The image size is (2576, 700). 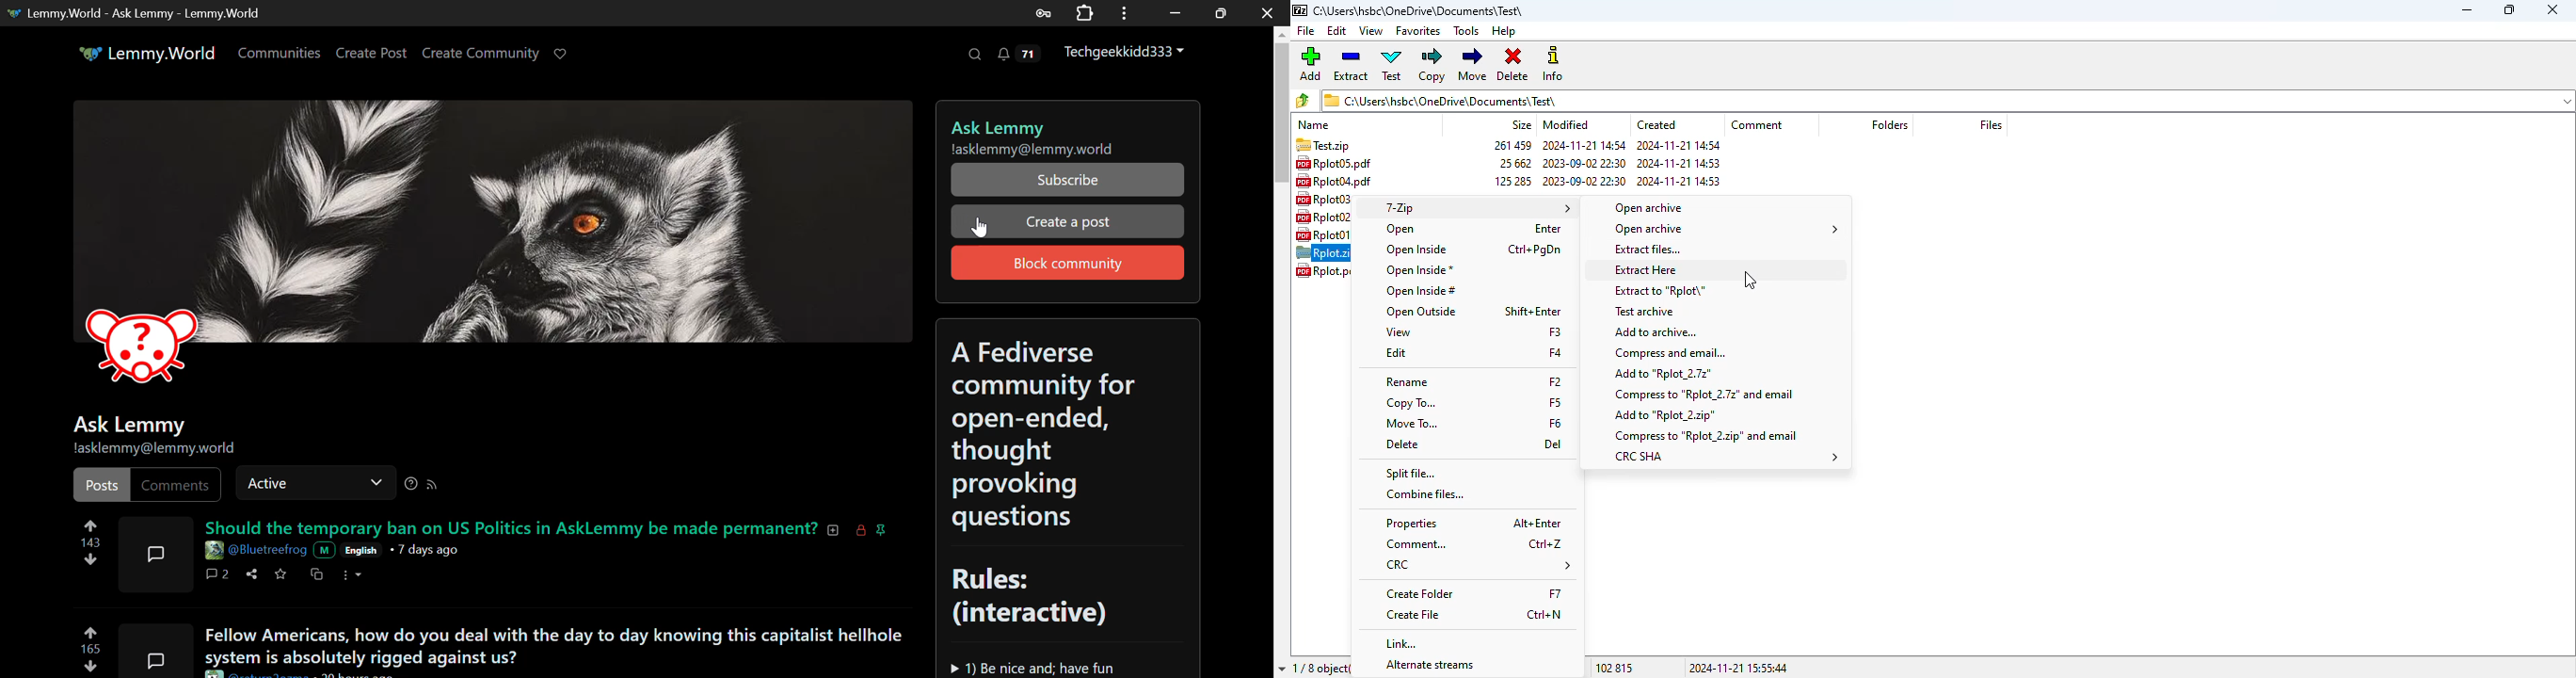 What do you see at coordinates (1343, 163) in the screenshot?
I see `Rplot05.pdf` at bounding box center [1343, 163].